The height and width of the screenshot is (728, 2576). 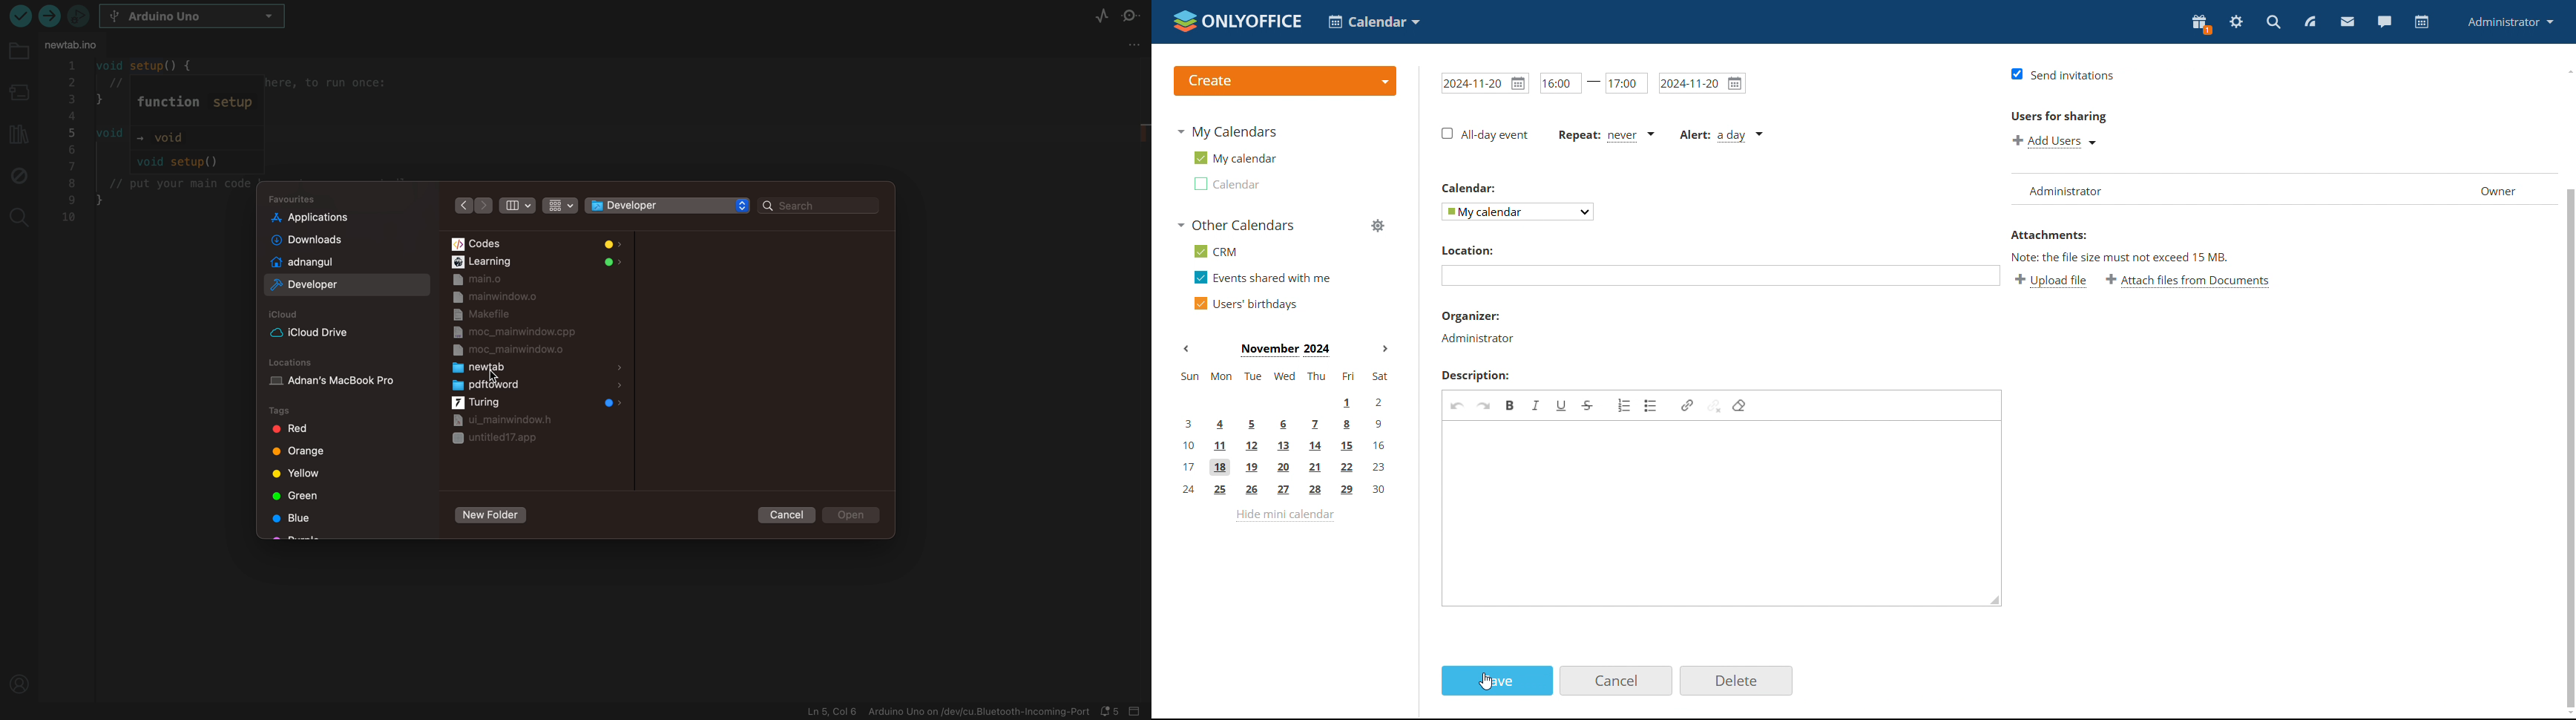 I want to click on upload file, so click(x=2050, y=281).